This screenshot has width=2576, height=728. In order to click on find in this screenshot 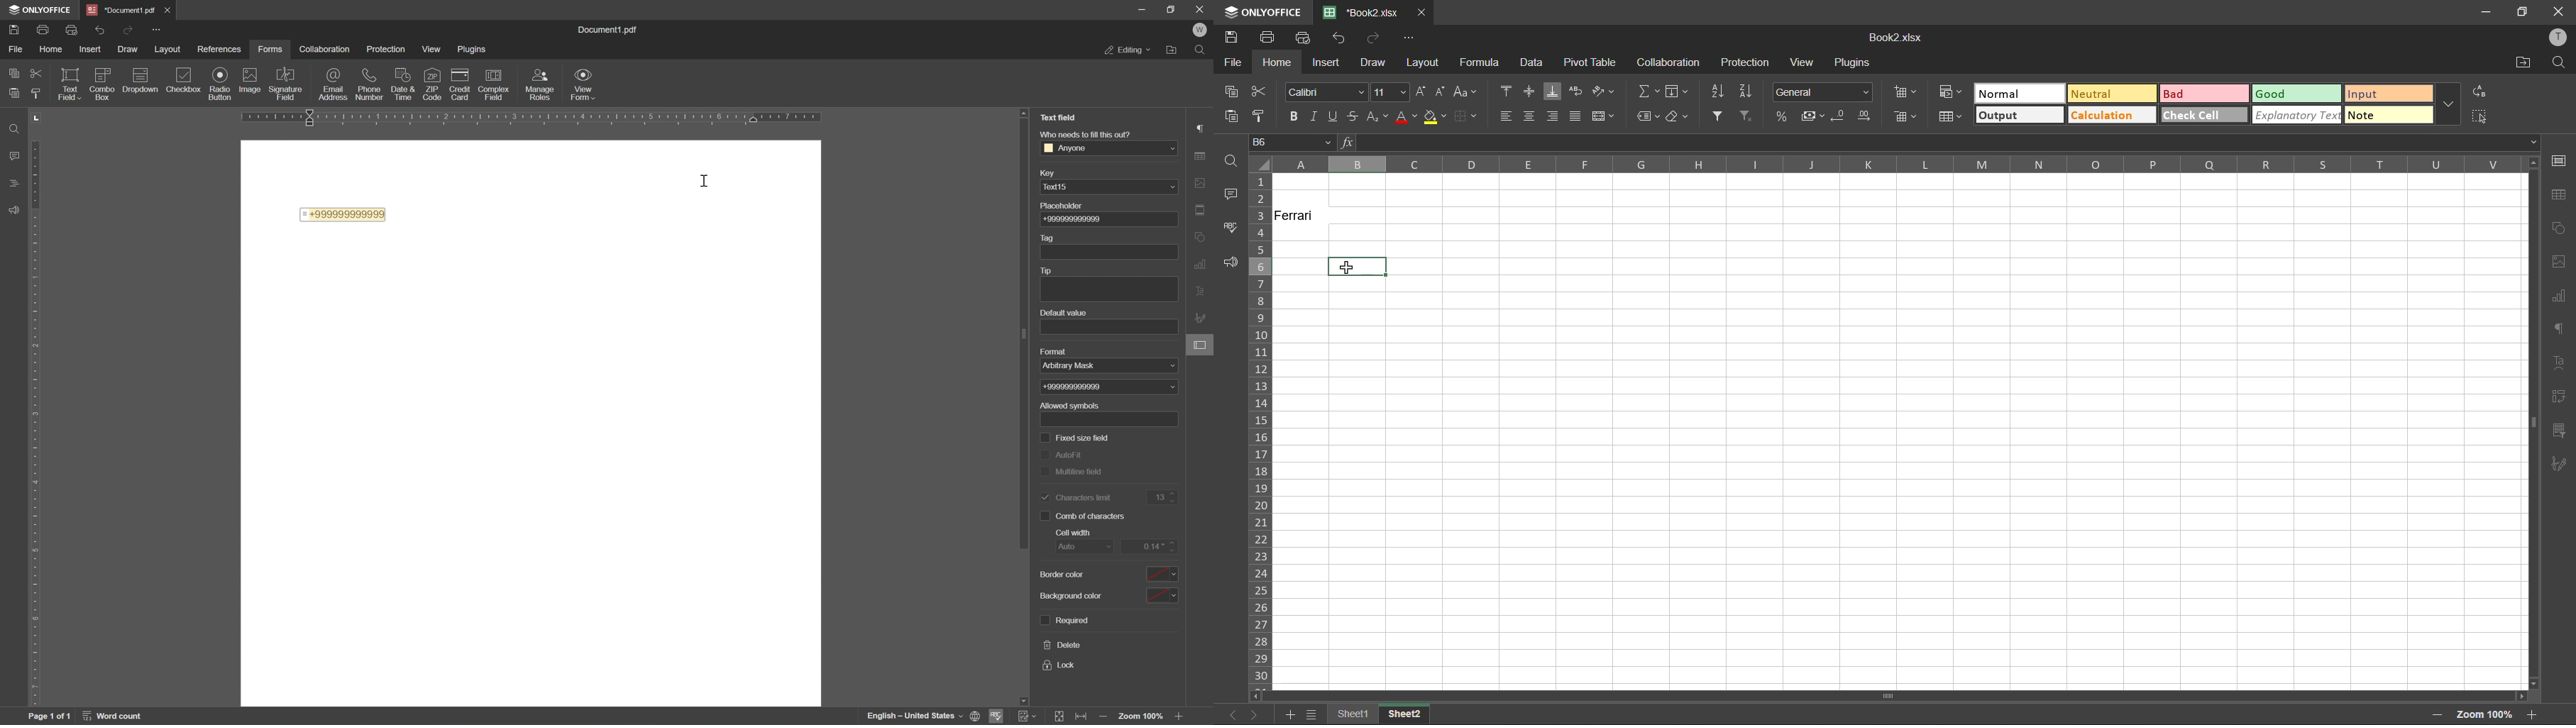, I will do `click(9, 129)`.